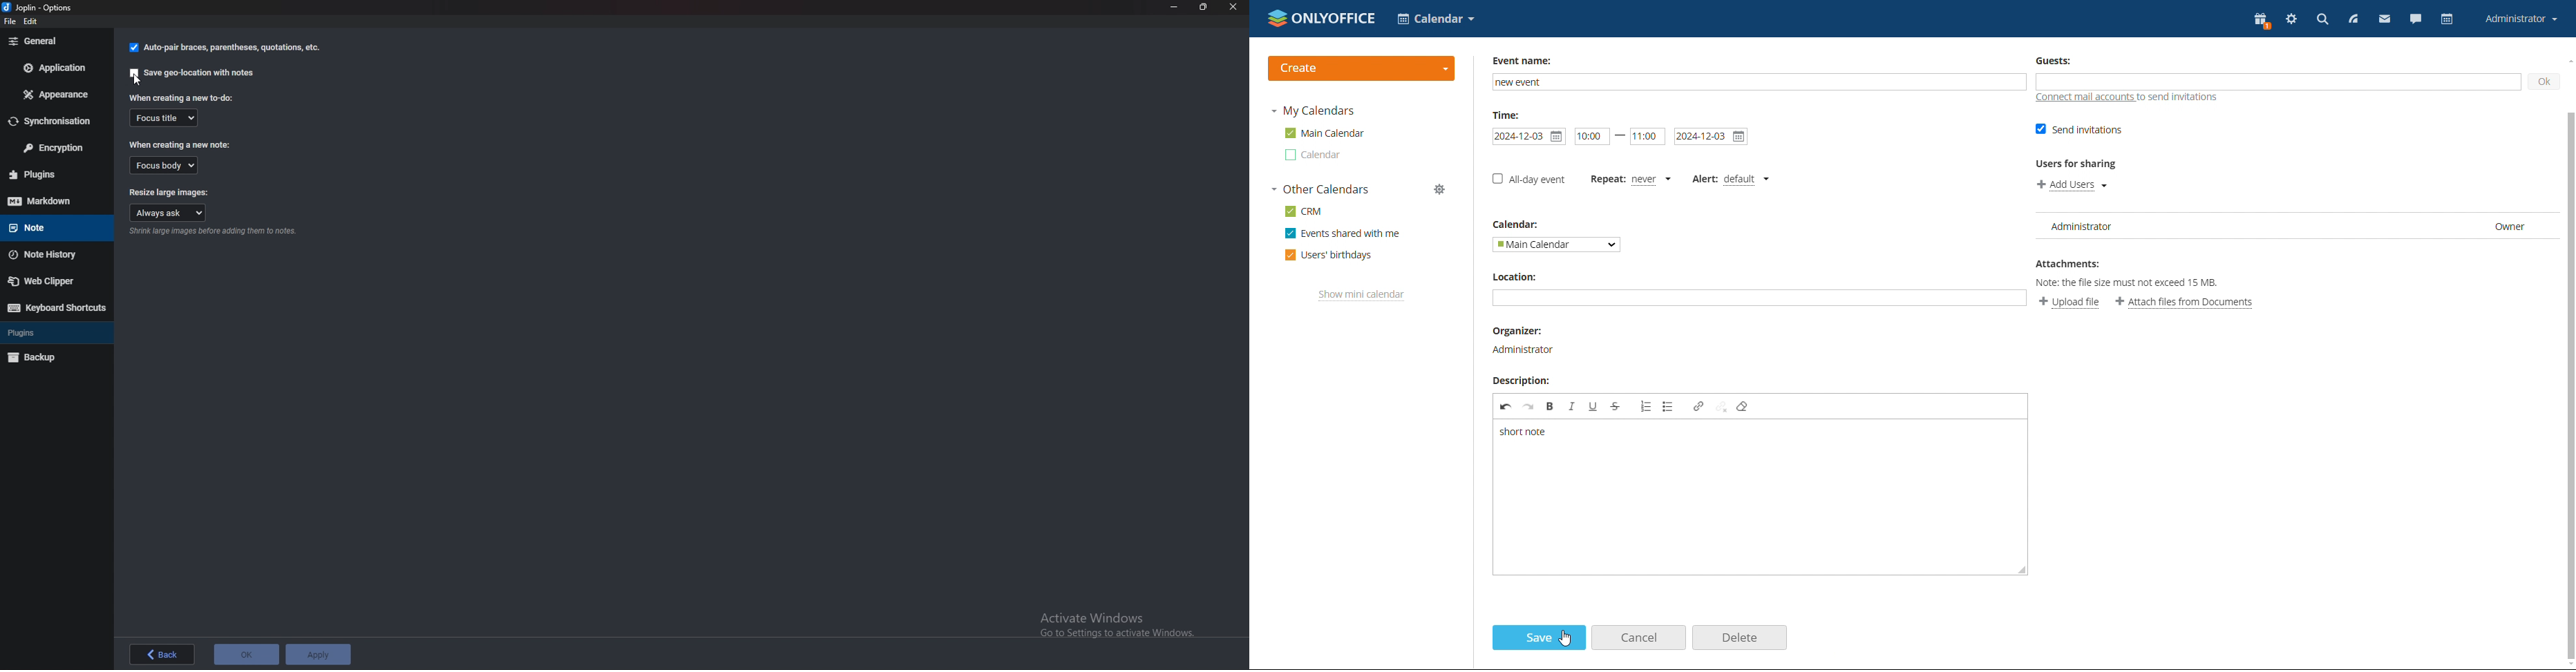 This screenshot has width=2576, height=672. I want to click on note typed in, so click(1525, 434).